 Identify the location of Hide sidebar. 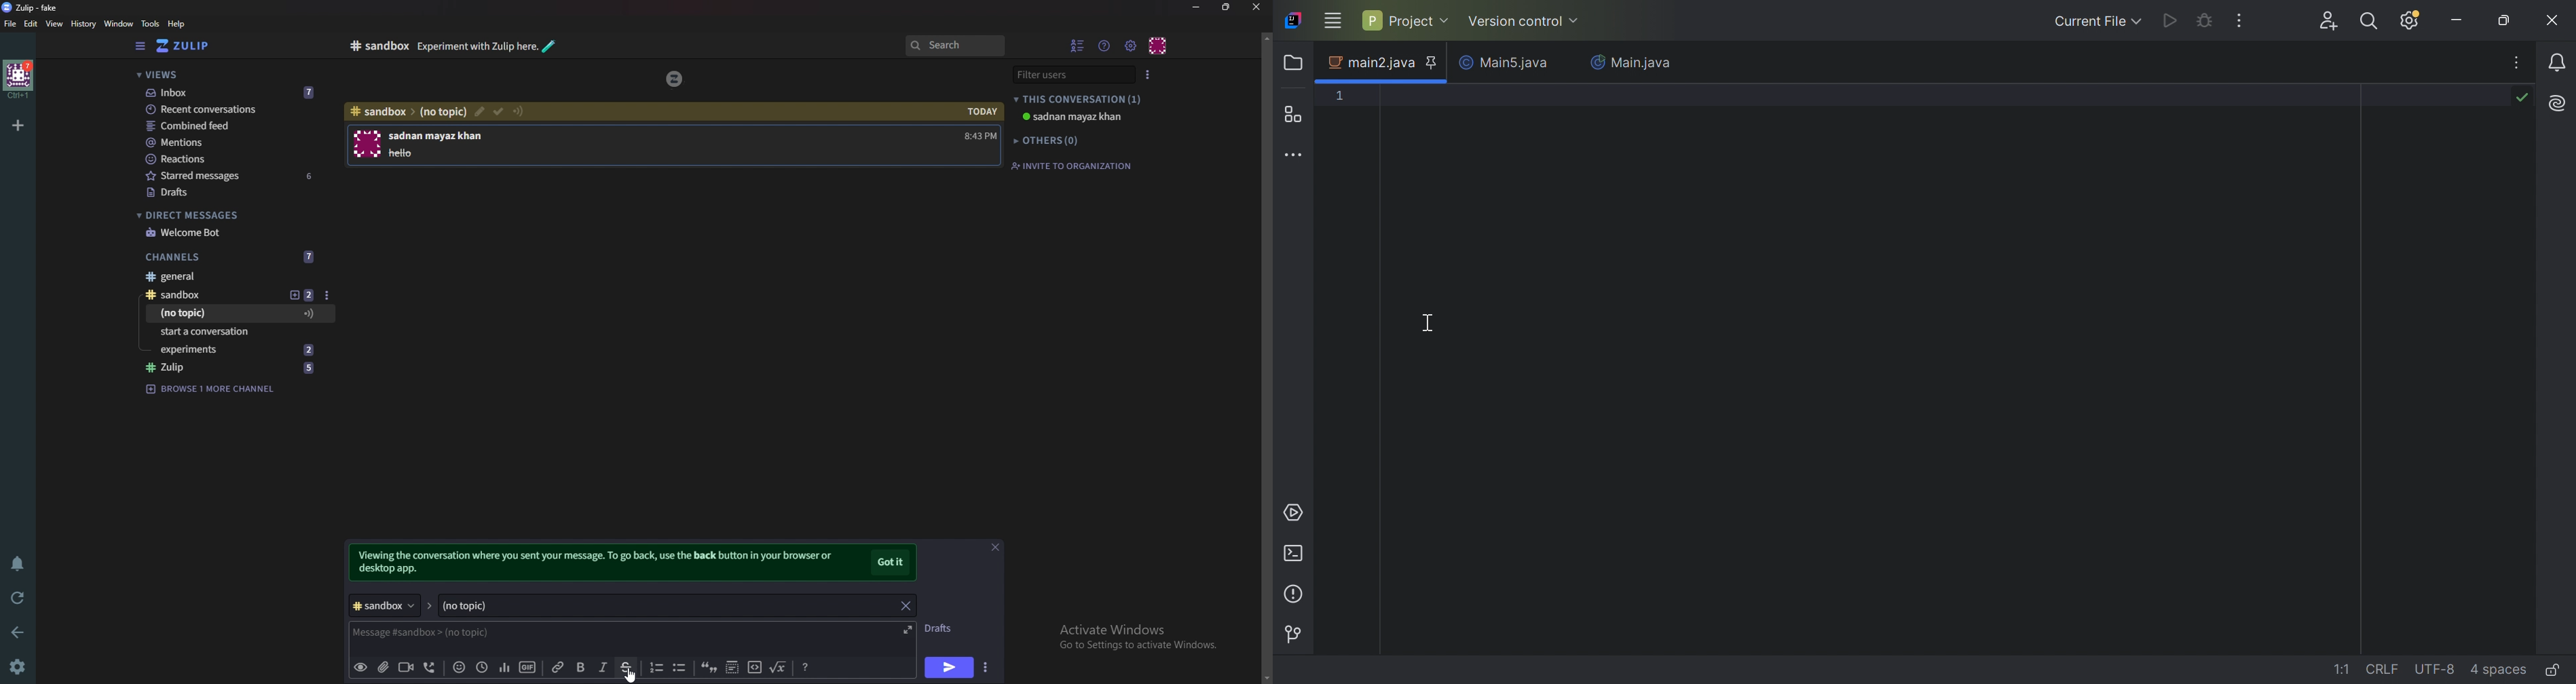
(143, 45).